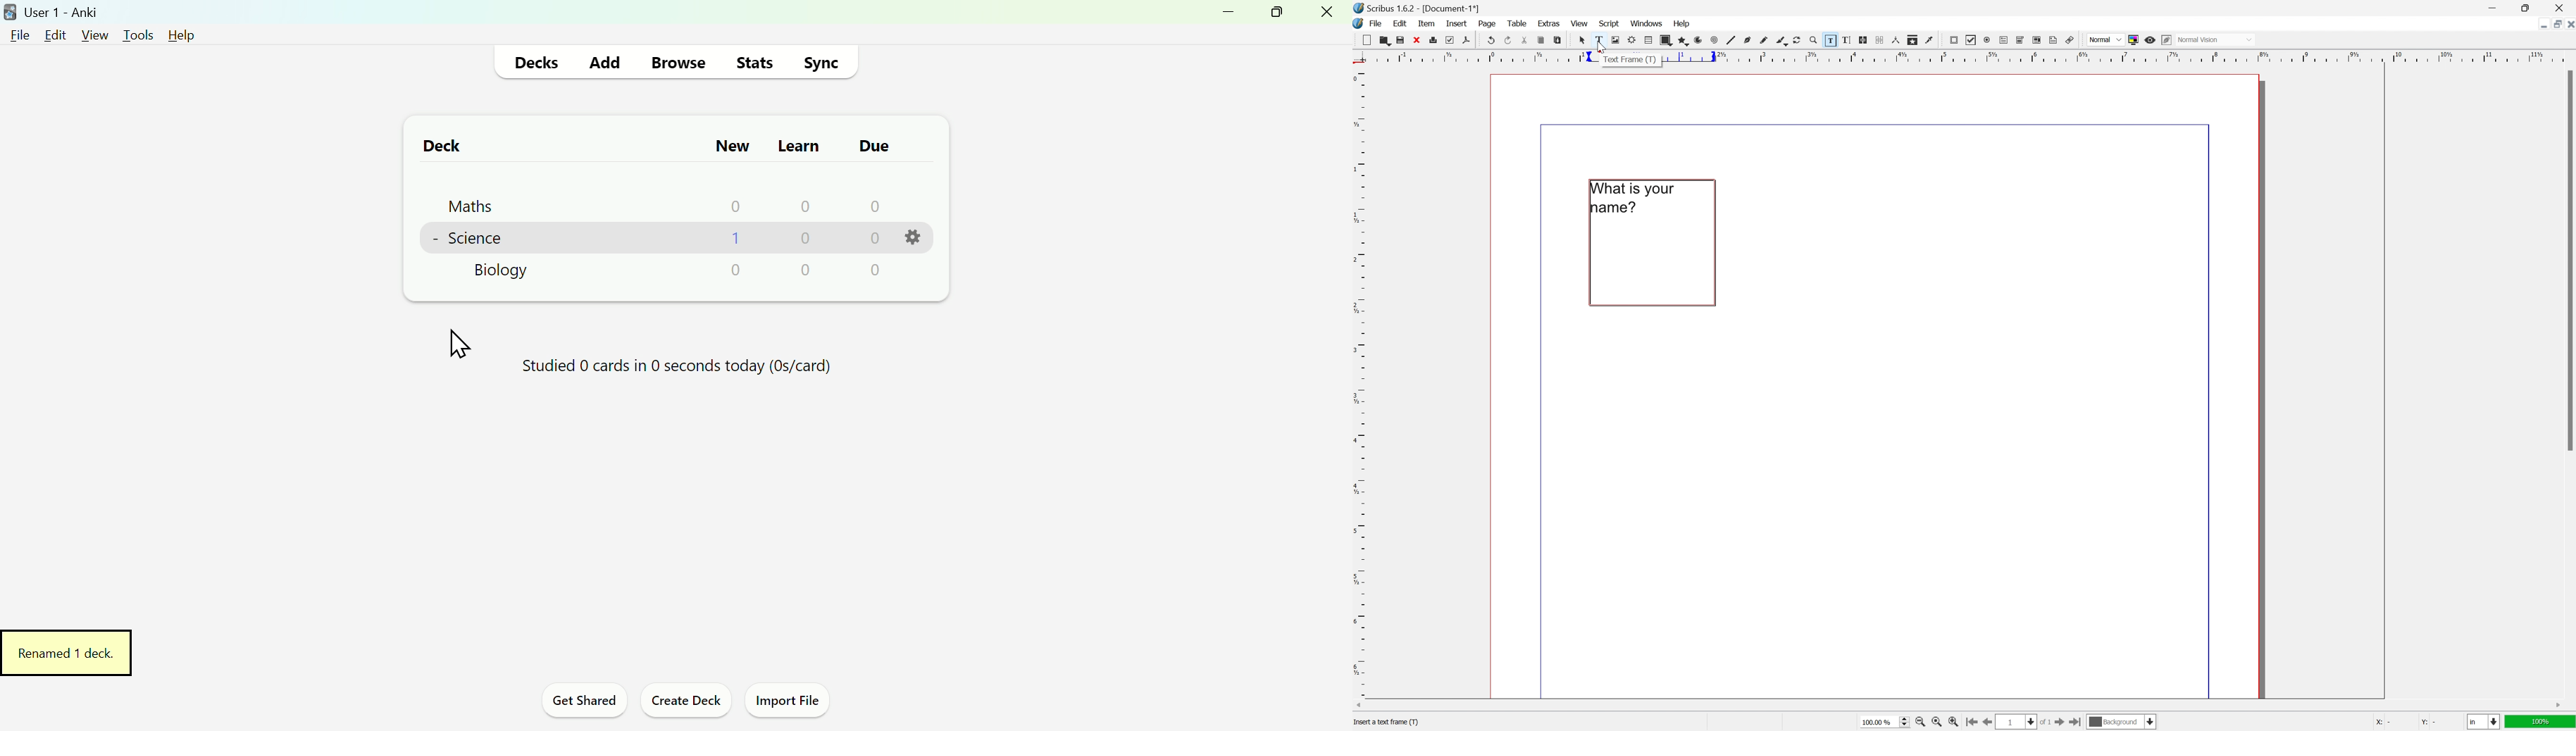  What do you see at coordinates (2553, 24) in the screenshot?
I see `restore down` at bounding box center [2553, 24].